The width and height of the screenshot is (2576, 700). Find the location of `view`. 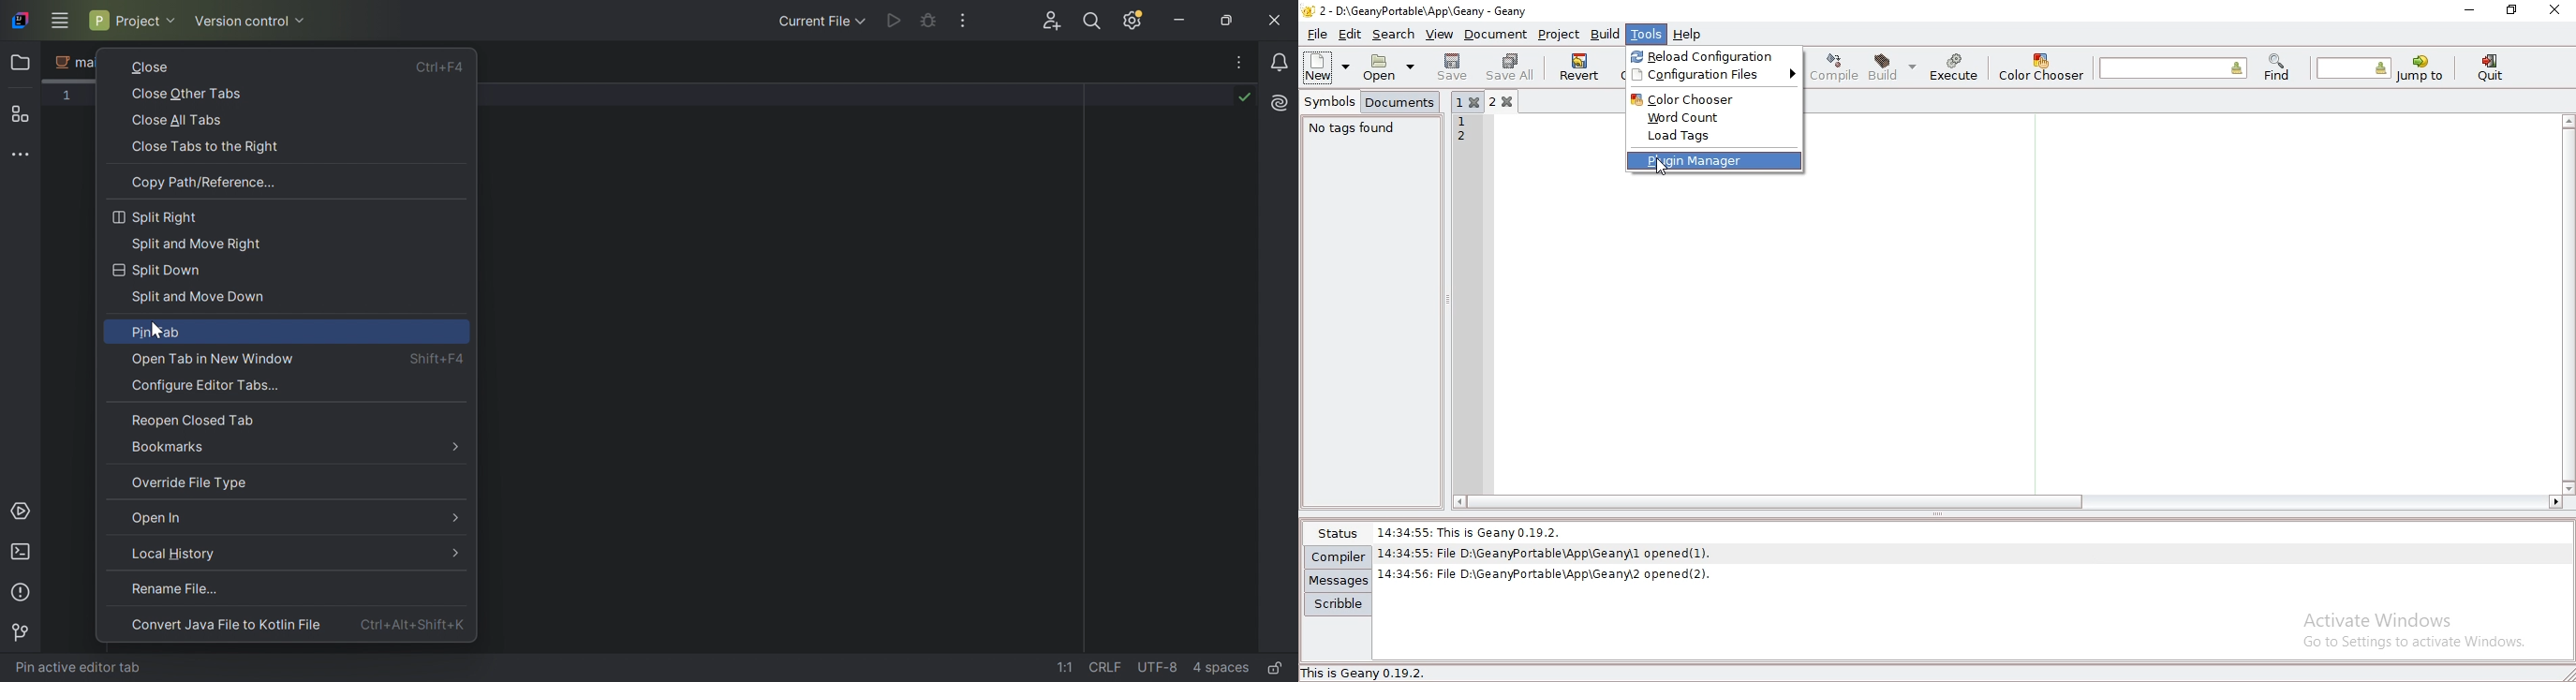

view is located at coordinates (1439, 34).